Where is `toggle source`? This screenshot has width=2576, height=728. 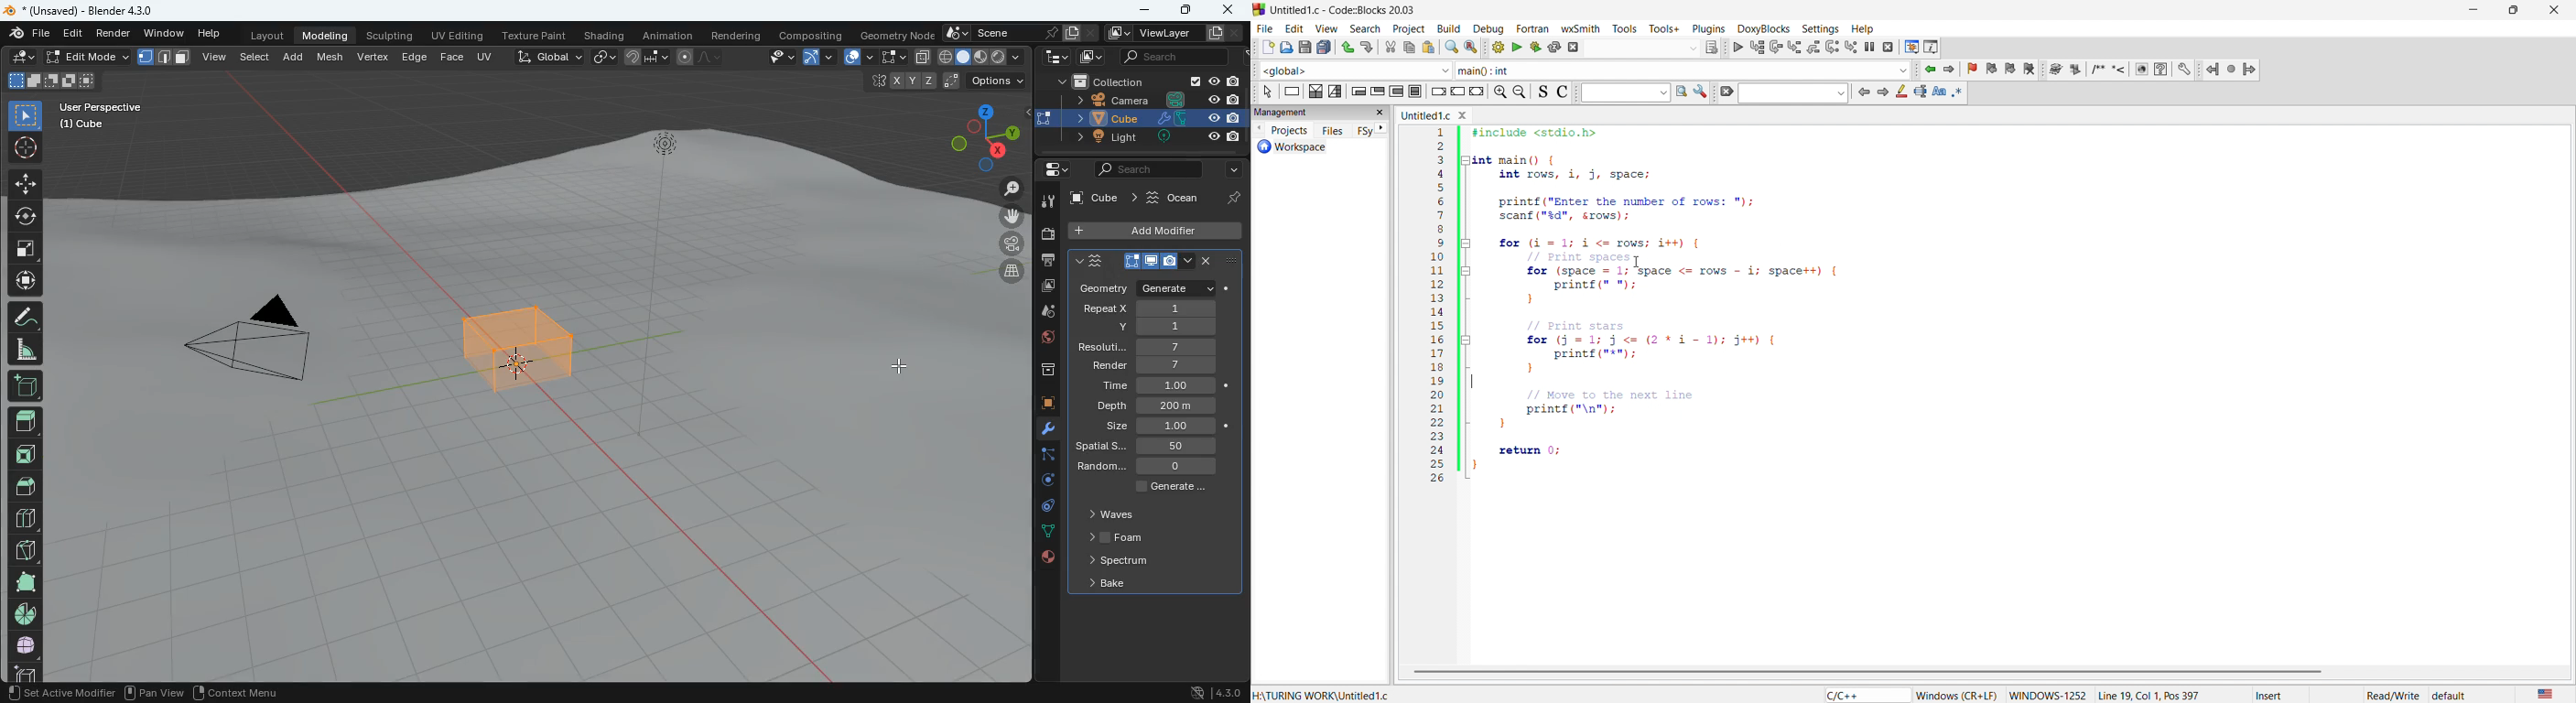
toggle source is located at coordinates (1540, 93).